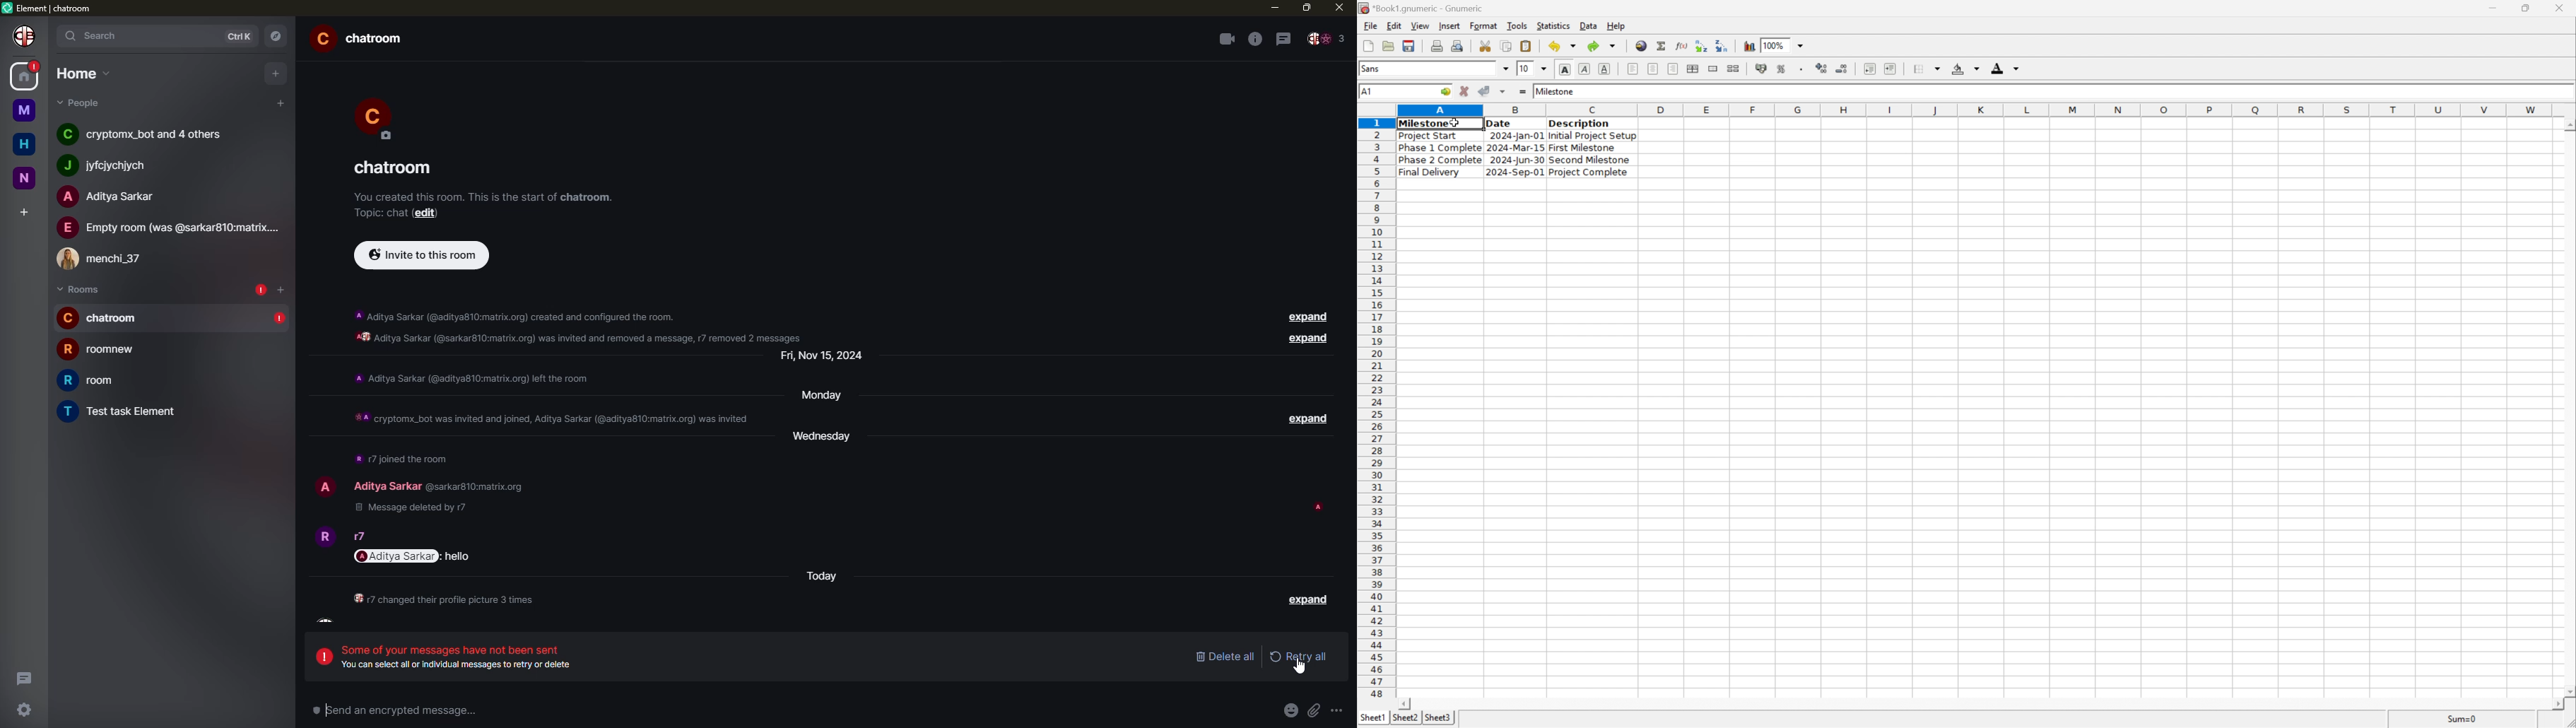 The image size is (2576, 728). Describe the element at coordinates (280, 103) in the screenshot. I see `add` at that location.